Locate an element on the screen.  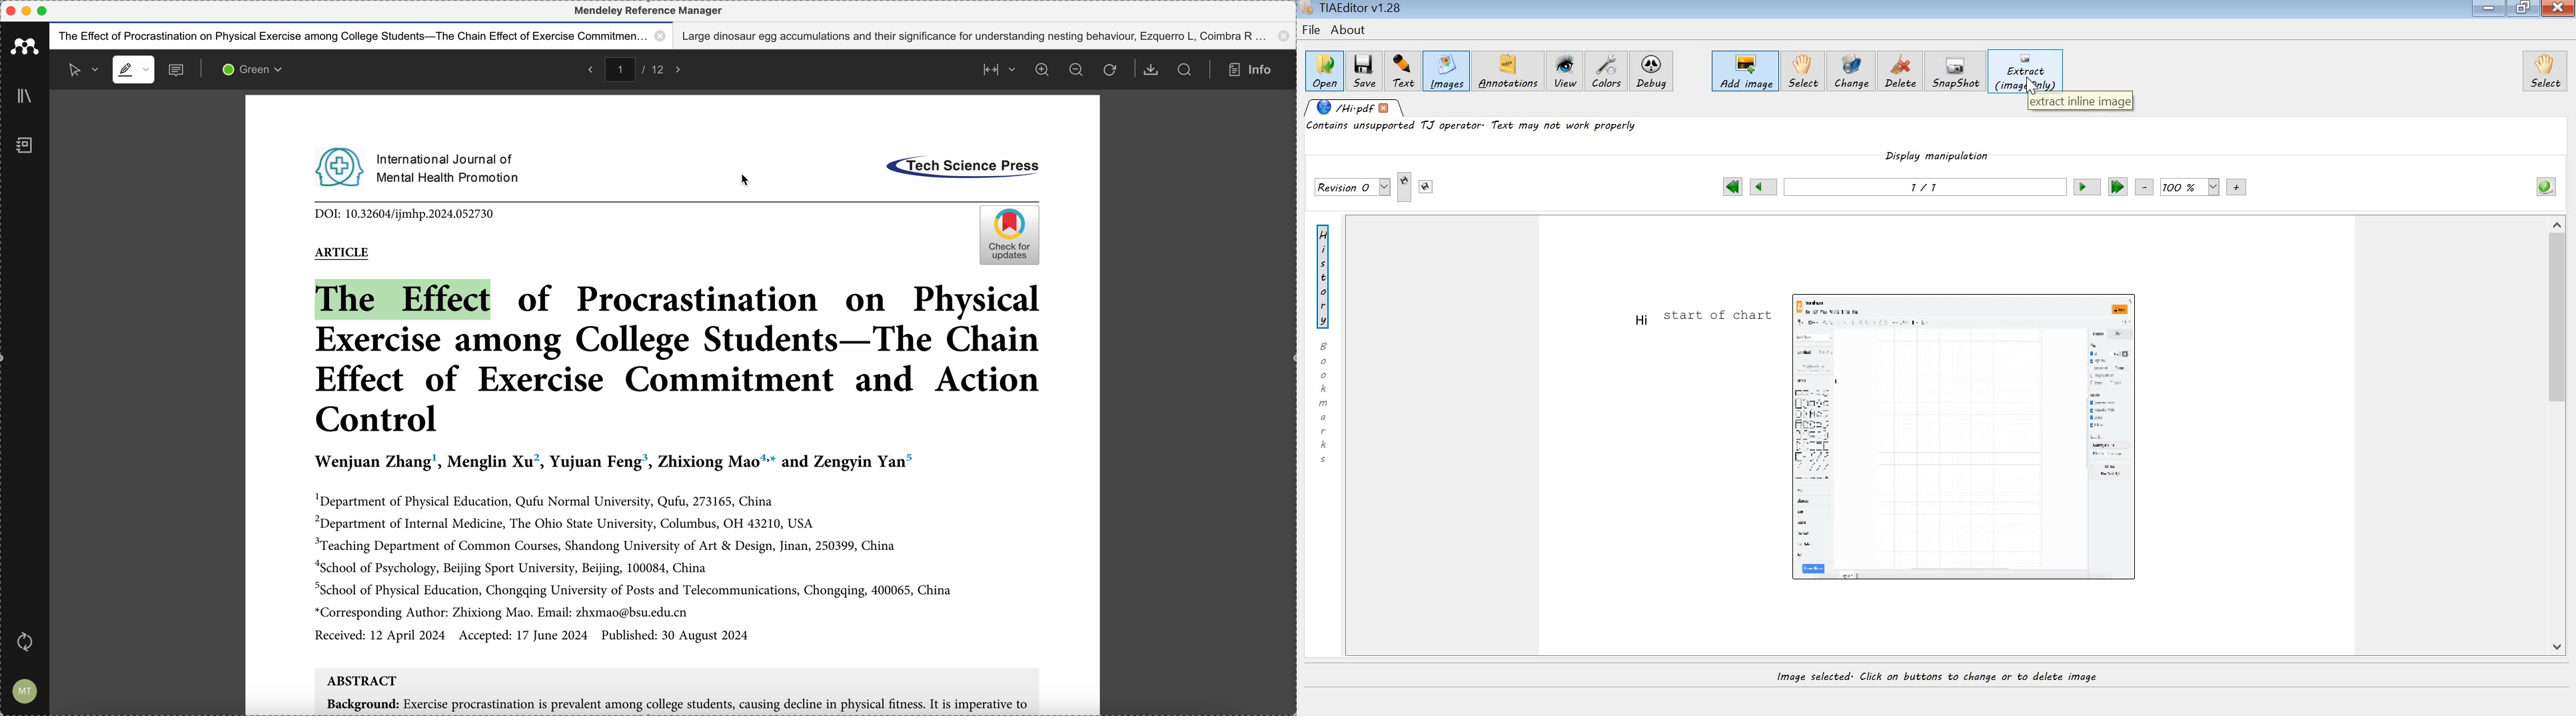
display manipulation is located at coordinates (1939, 160).